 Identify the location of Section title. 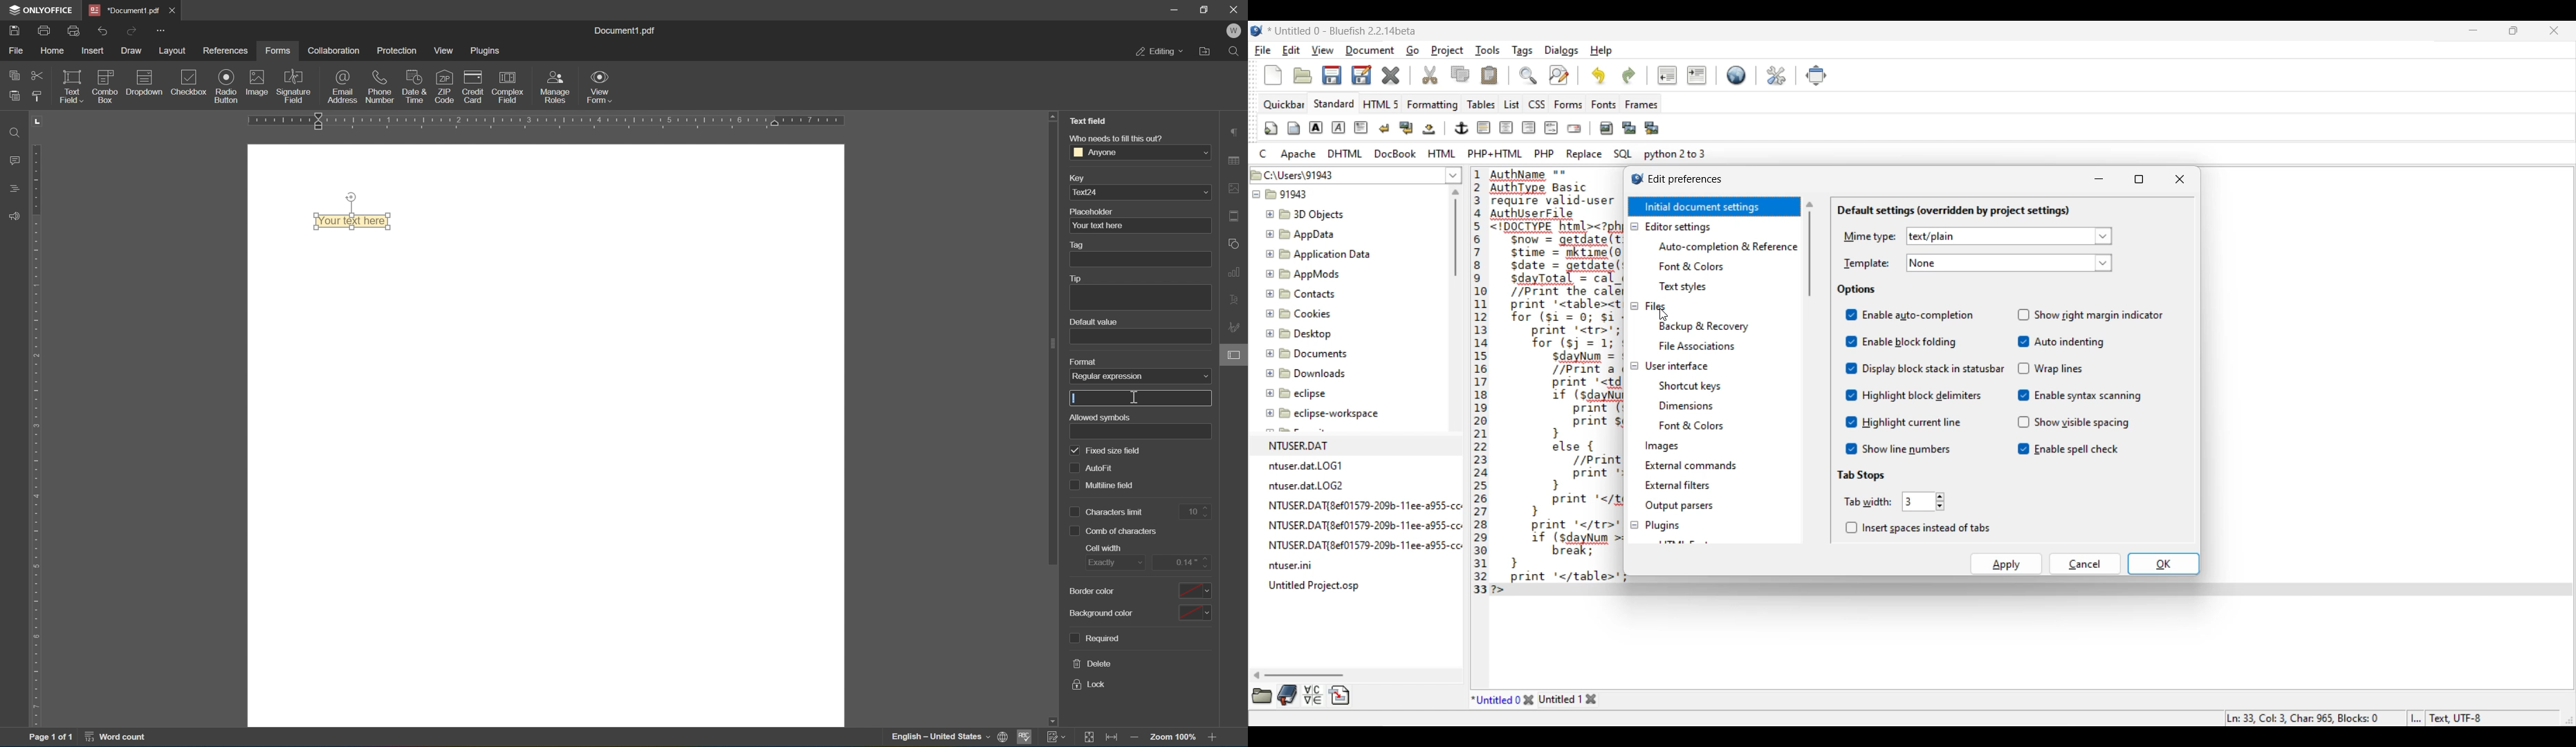
(1953, 211).